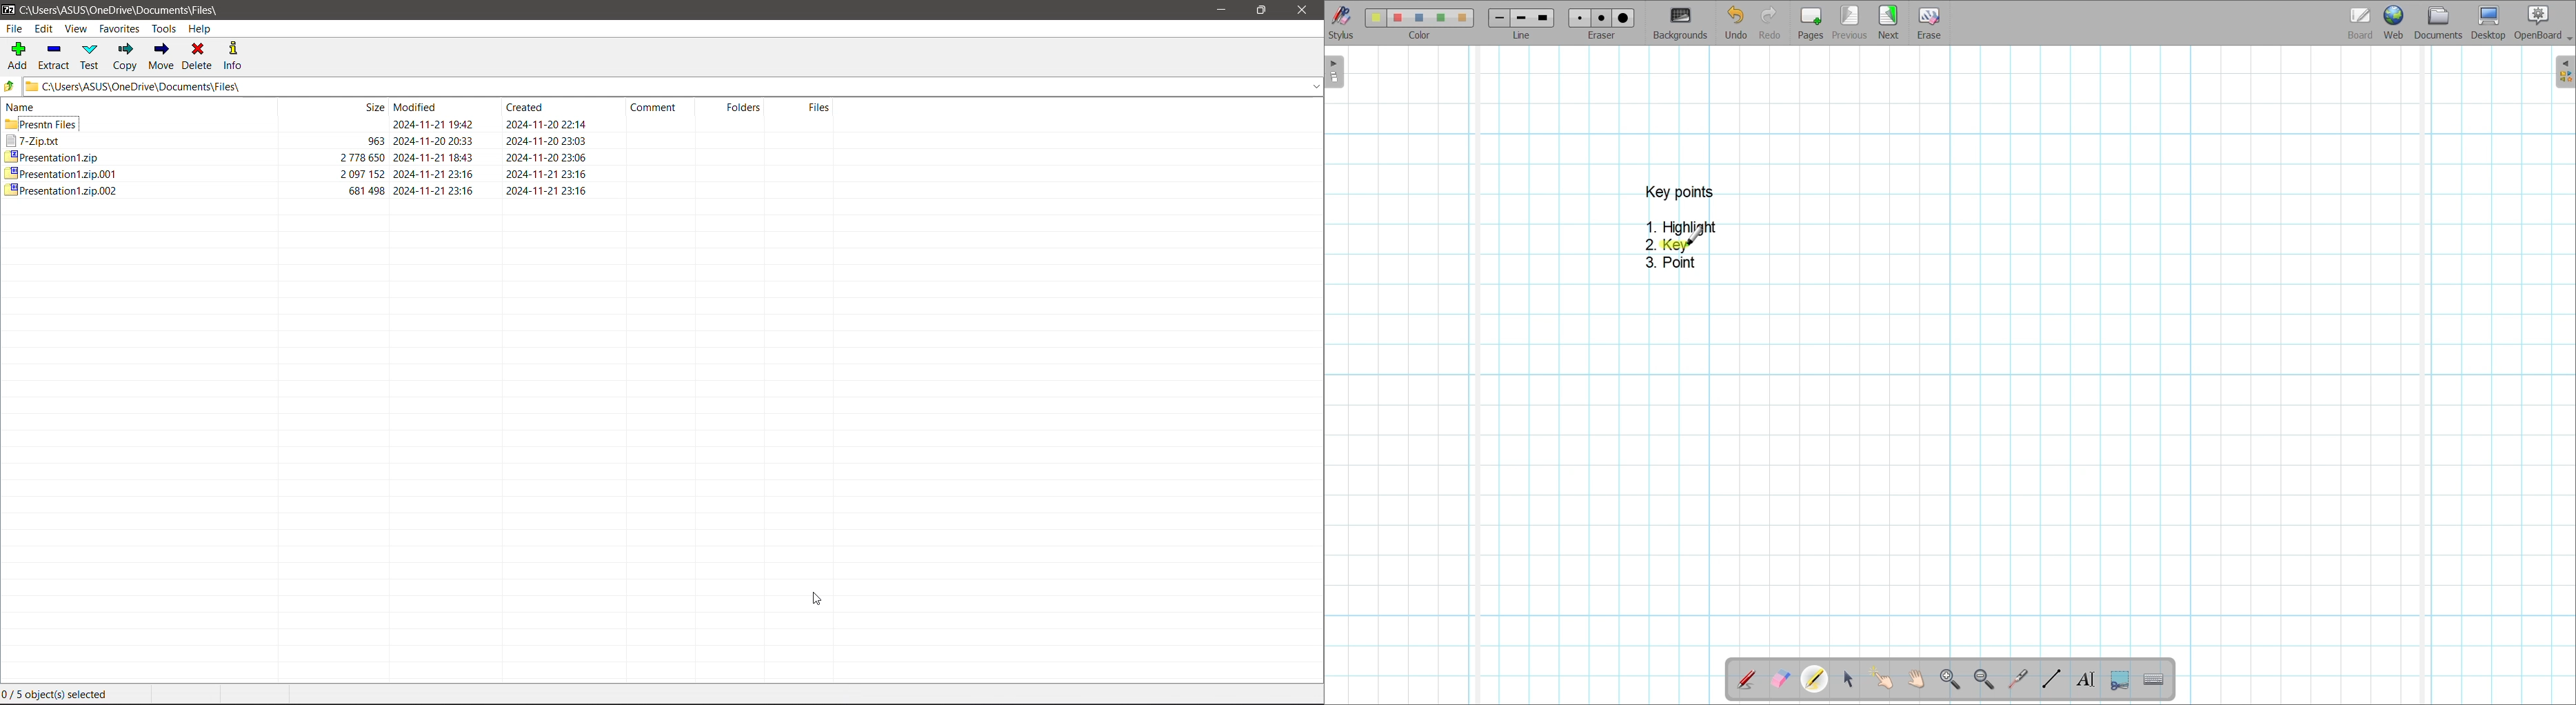  What do you see at coordinates (197, 57) in the screenshot?
I see `Delete` at bounding box center [197, 57].